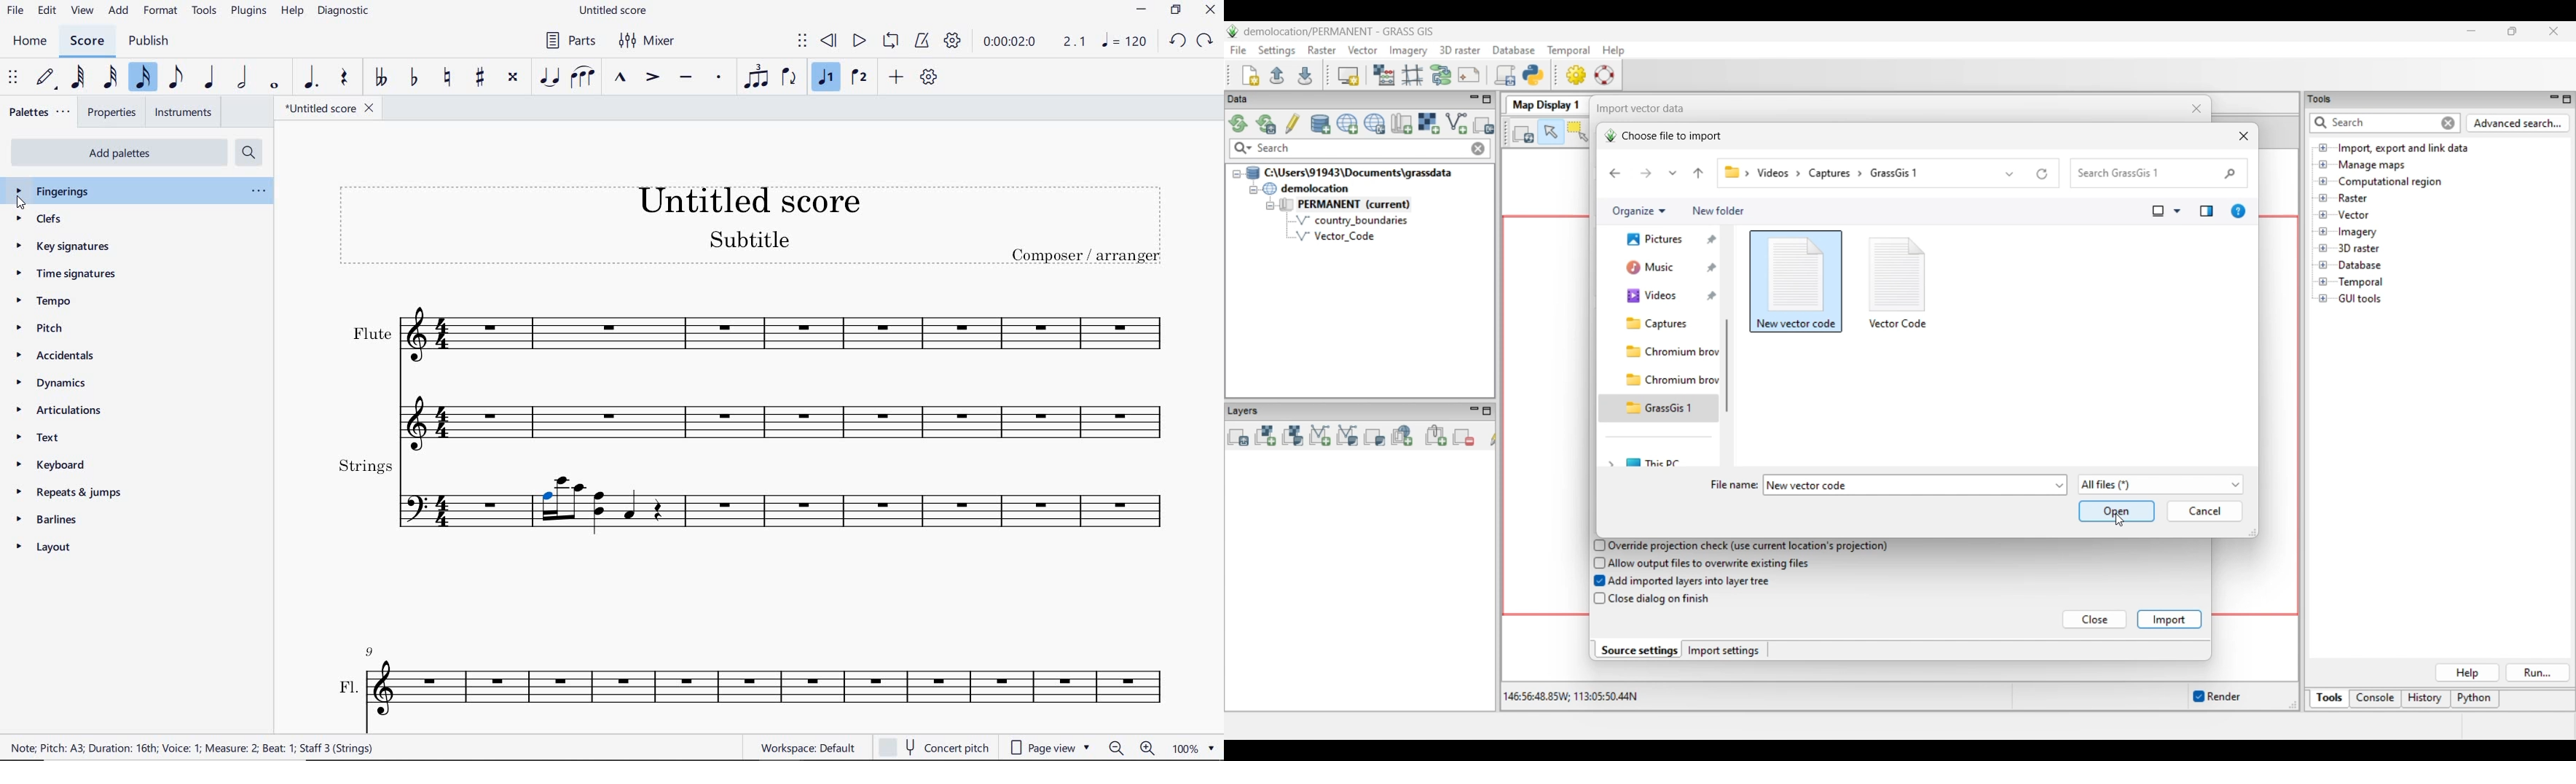 The height and width of the screenshot is (784, 2576). I want to click on accidentals, so click(59, 354).